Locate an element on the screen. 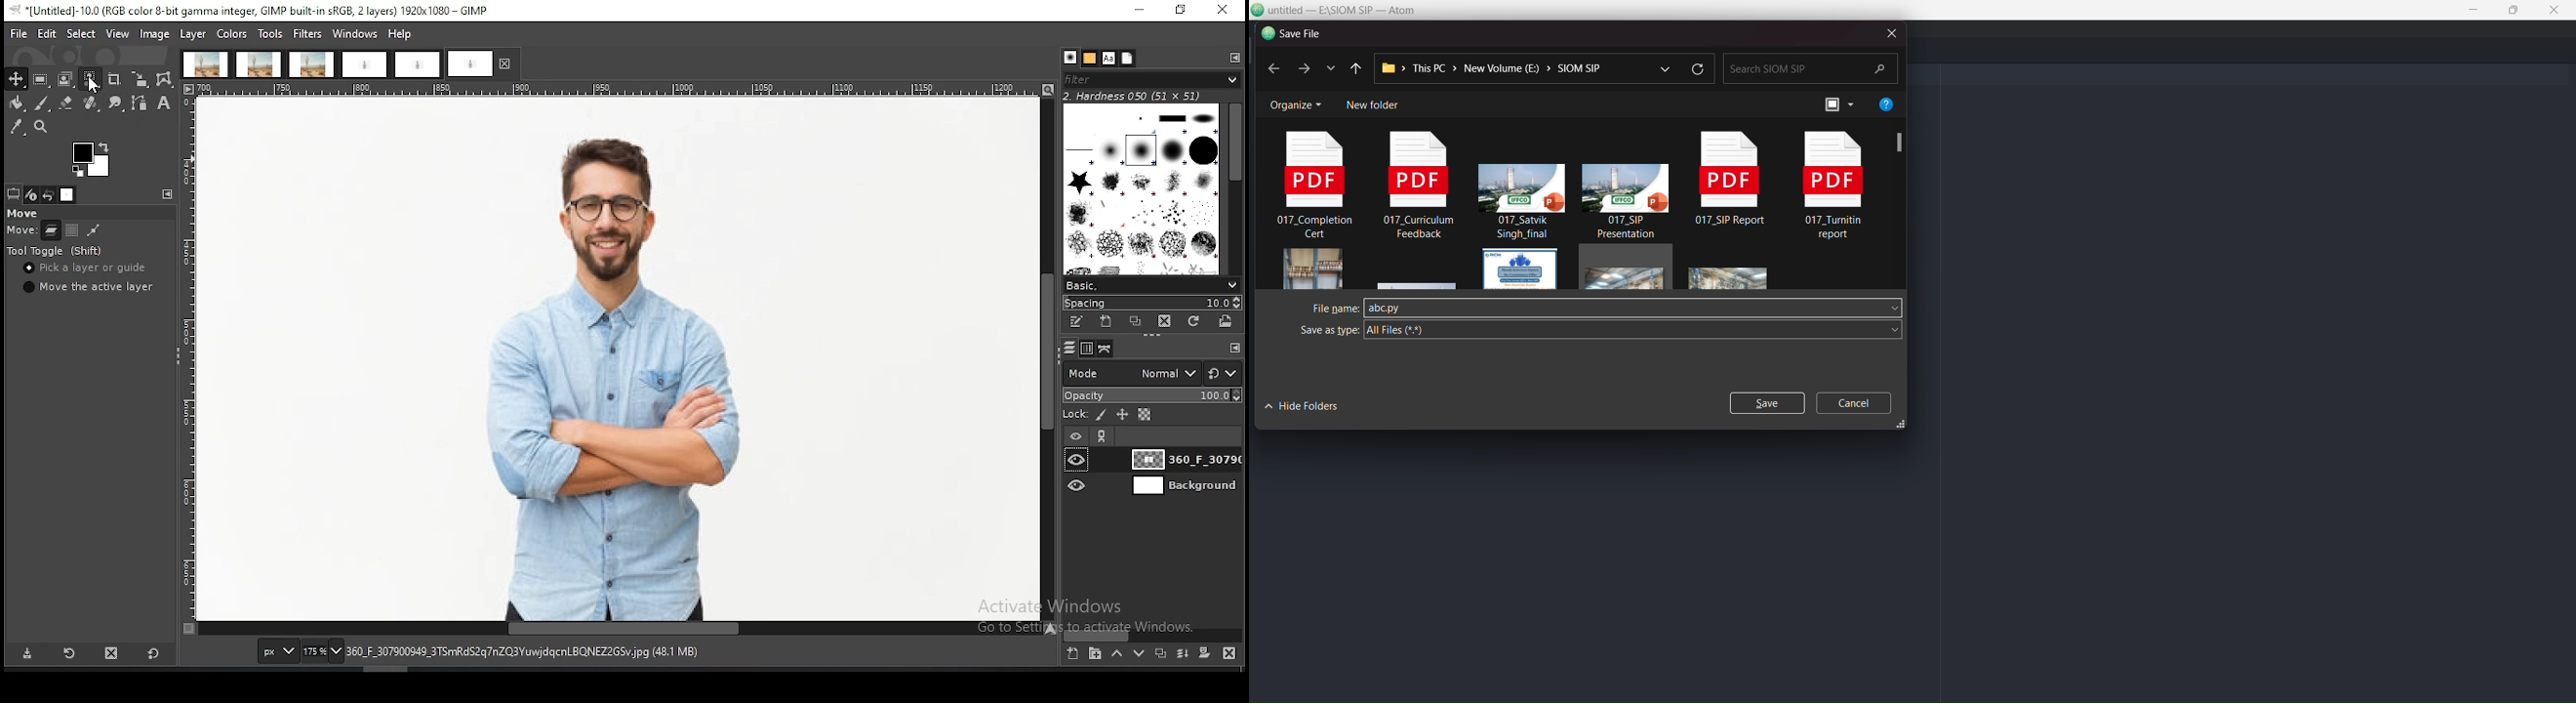 The width and height of the screenshot is (2576, 728). save tool preset is located at coordinates (26, 653).